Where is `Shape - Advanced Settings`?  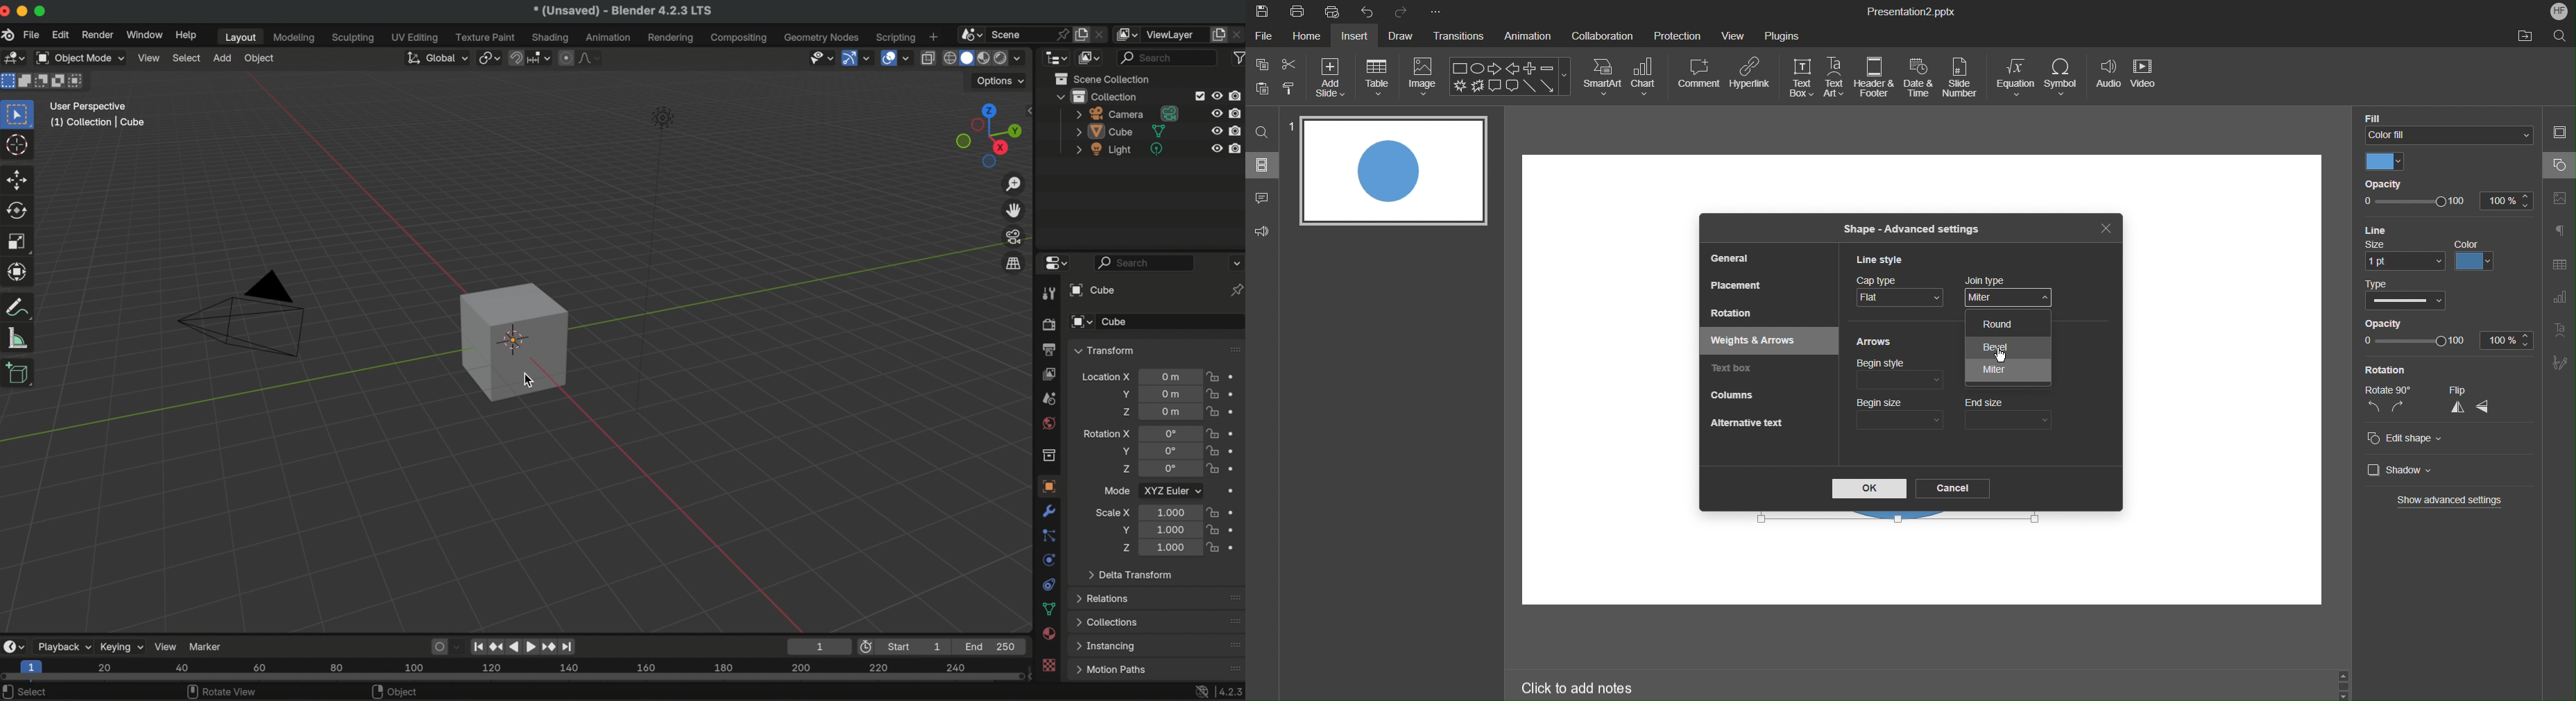 Shape - Advanced Settings is located at coordinates (1909, 228).